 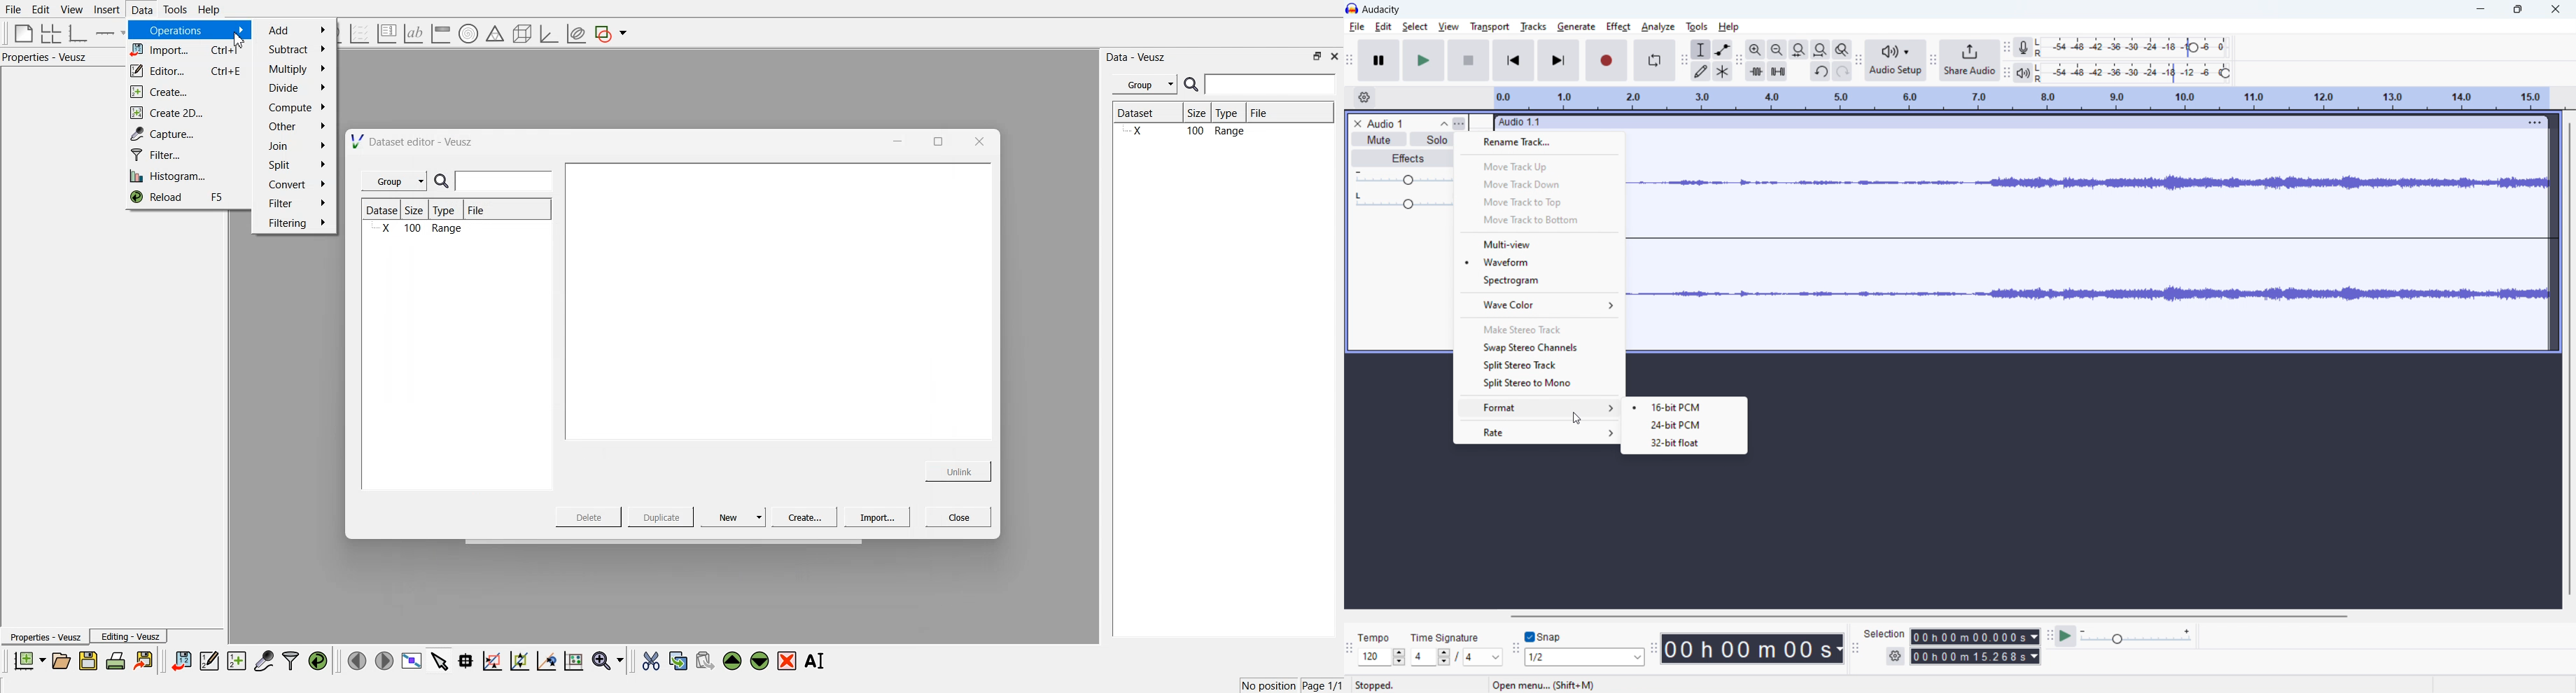 What do you see at coordinates (1753, 647) in the screenshot?
I see `timestamp` at bounding box center [1753, 647].